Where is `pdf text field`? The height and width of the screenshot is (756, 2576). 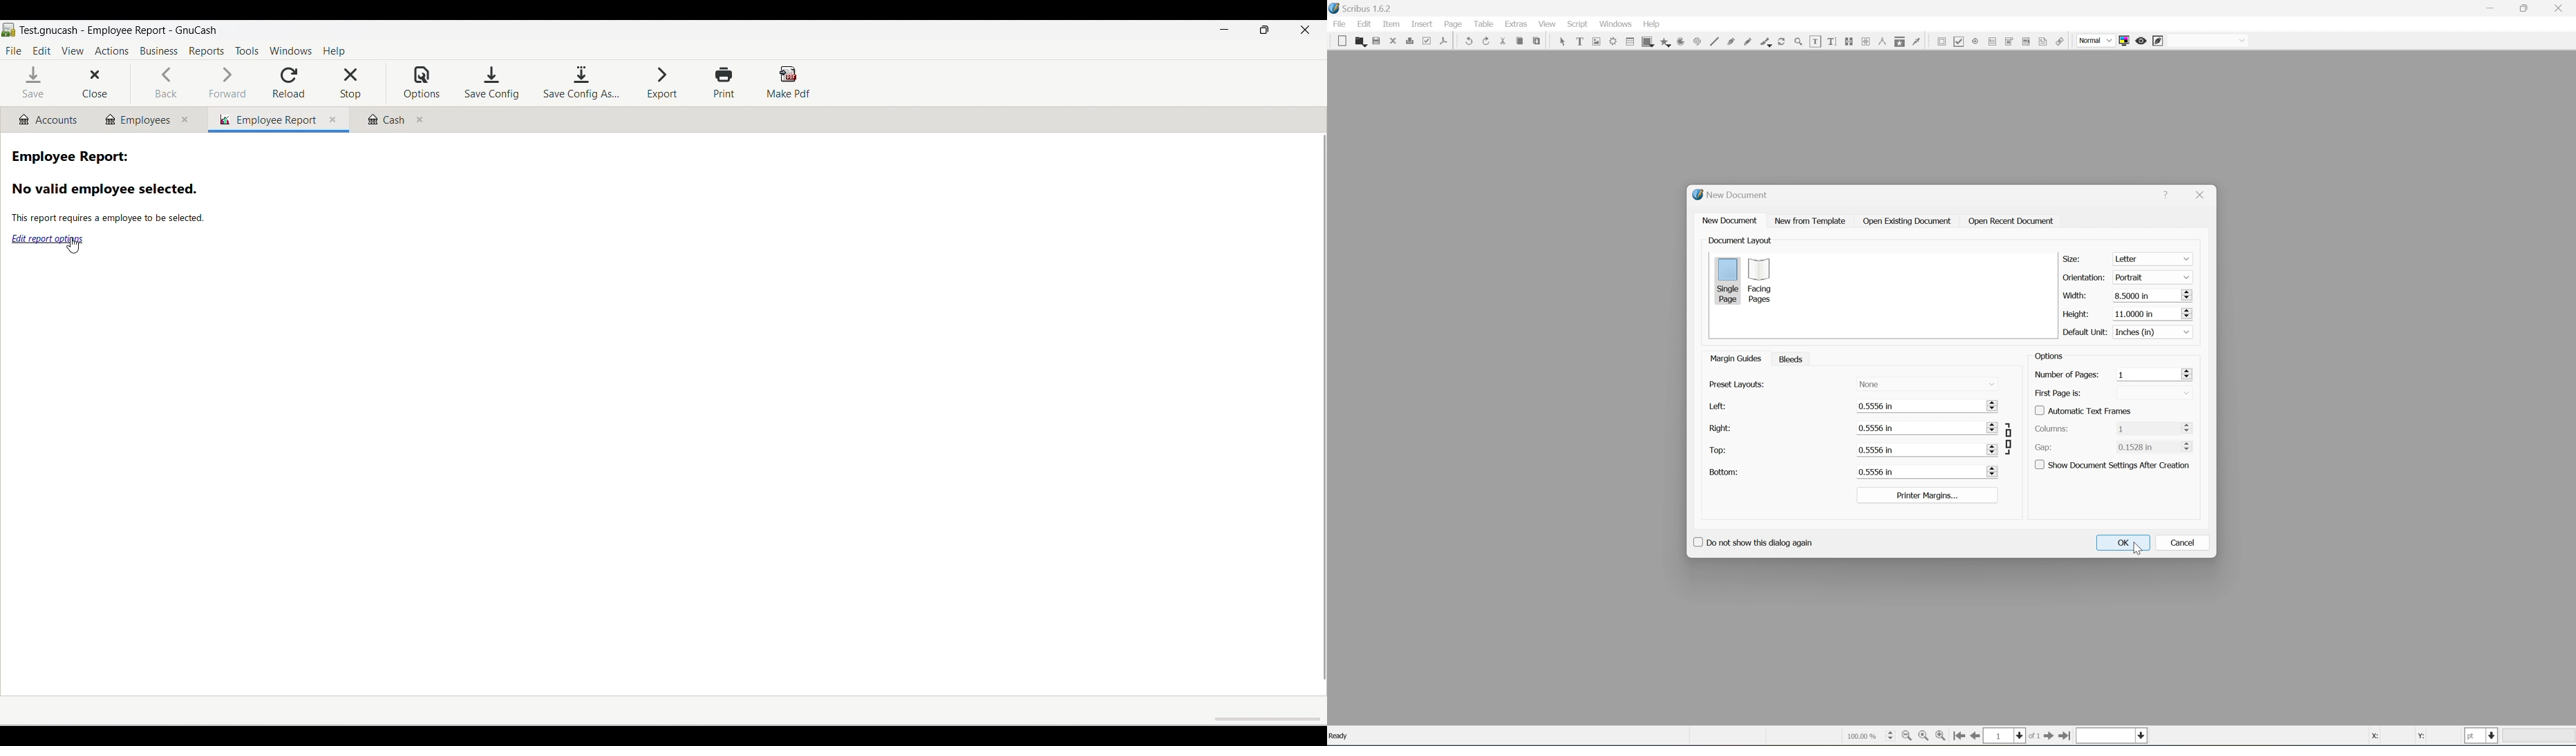
pdf text field is located at coordinates (1993, 41).